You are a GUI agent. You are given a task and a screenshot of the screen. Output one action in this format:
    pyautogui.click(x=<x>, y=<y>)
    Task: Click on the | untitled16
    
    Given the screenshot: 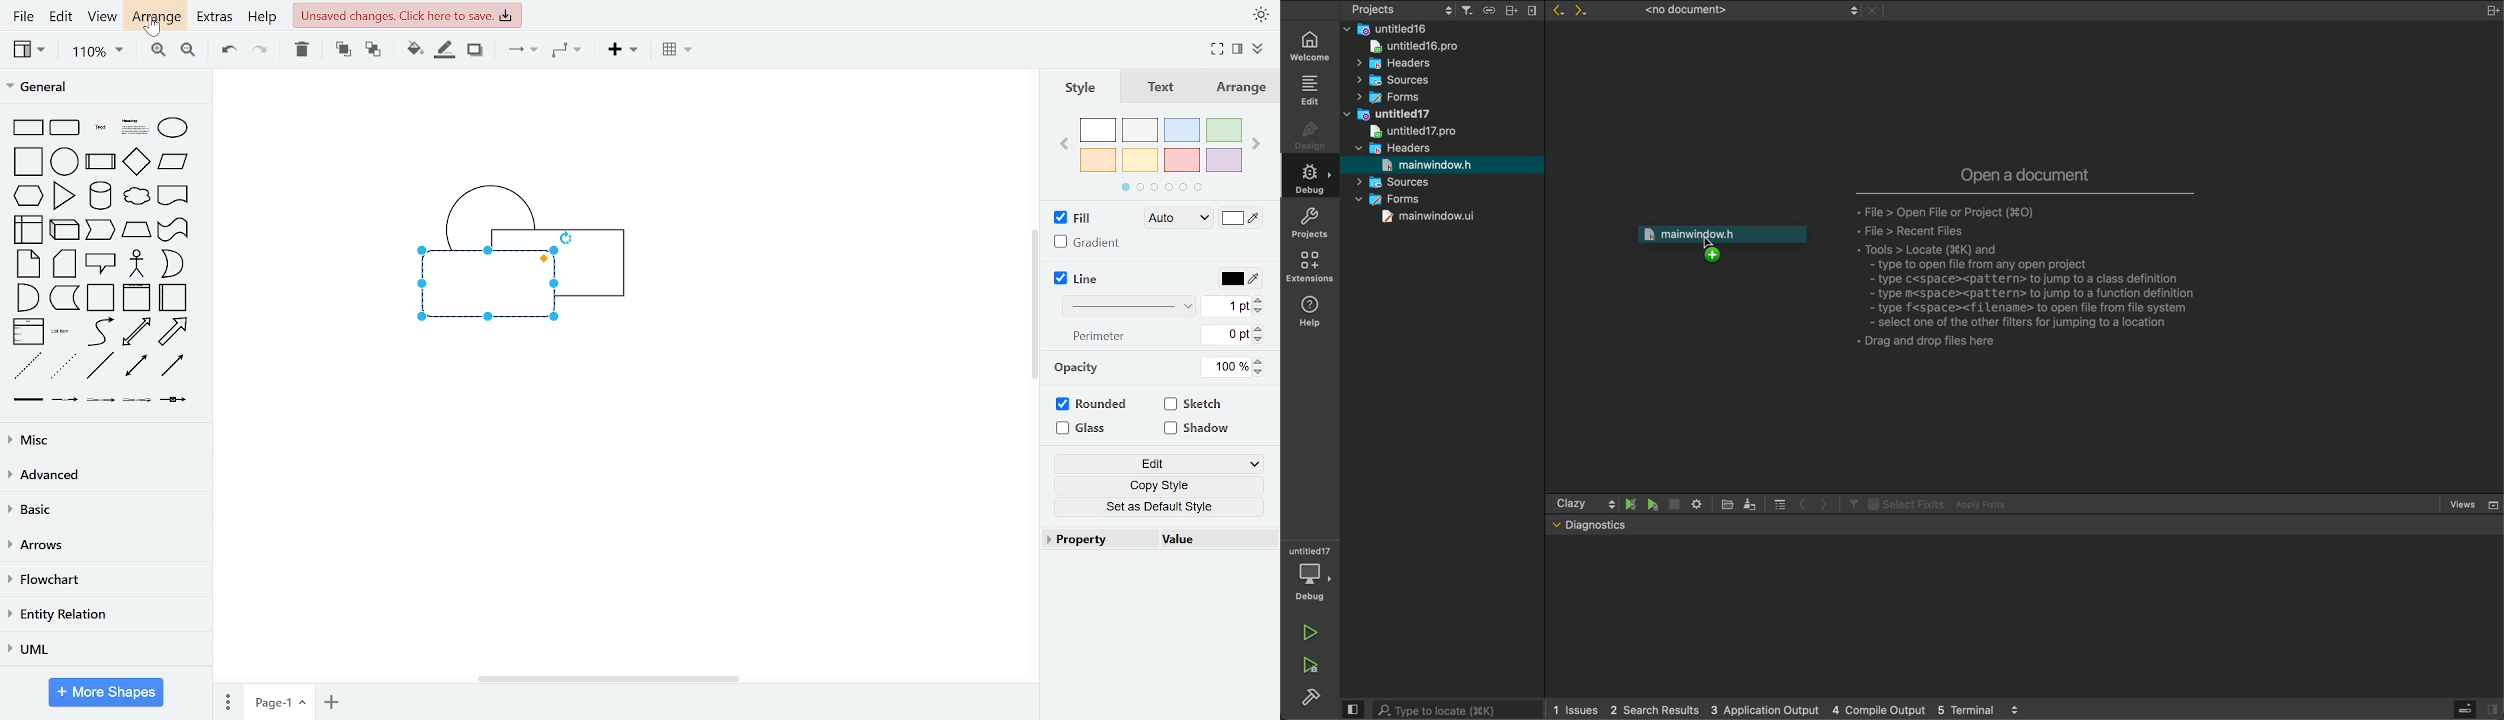 What is the action you would take?
    pyautogui.click(x=1391, y=28)
    